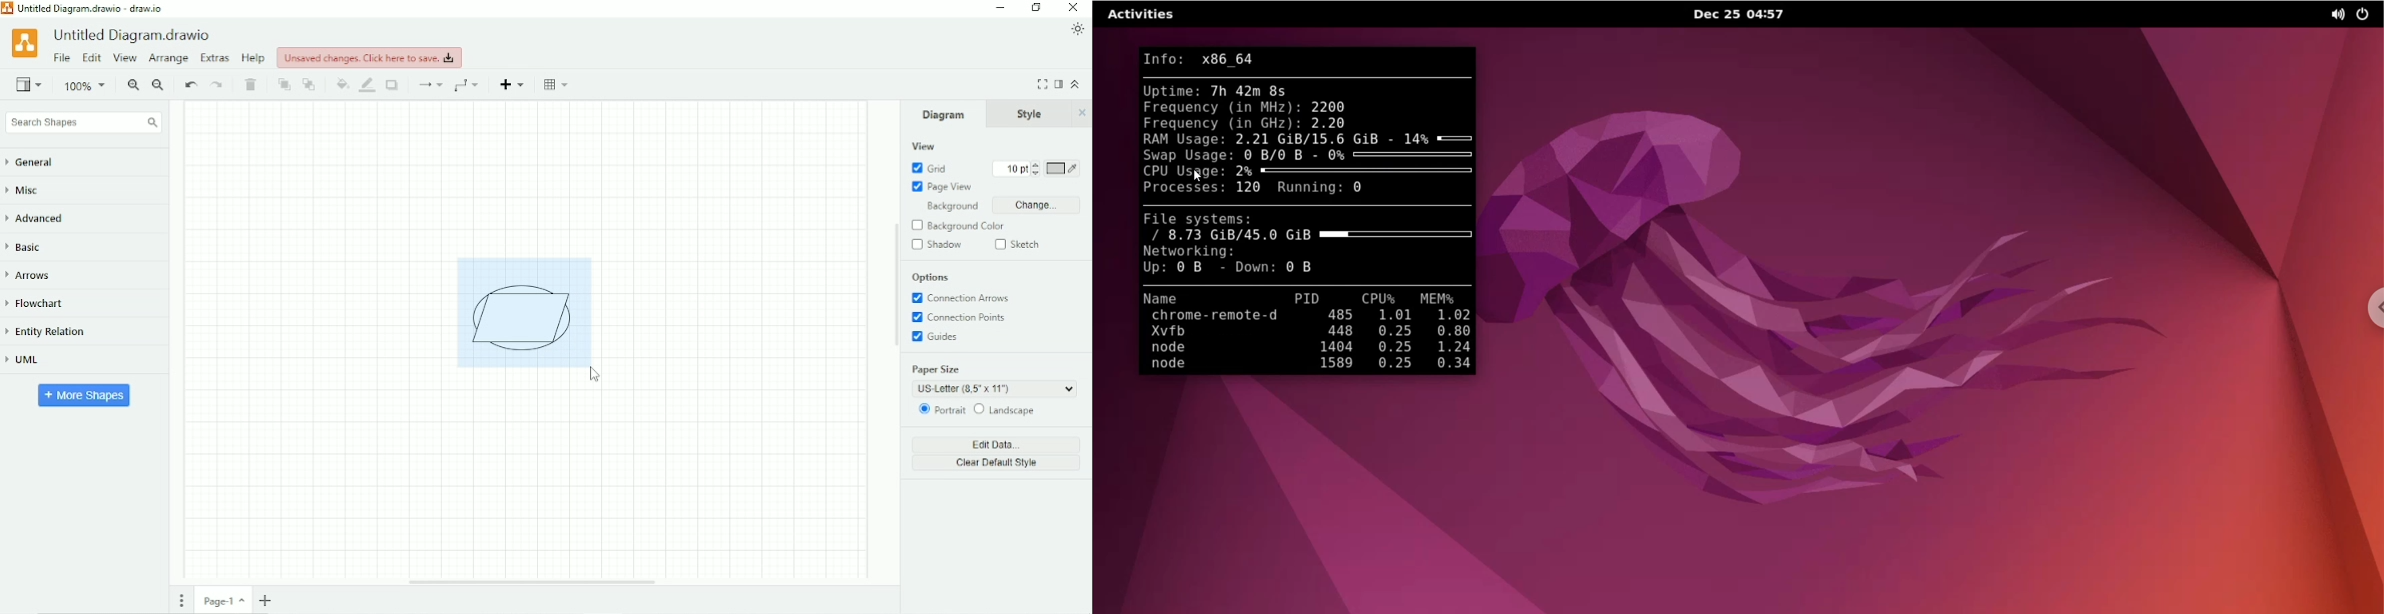 This screenshot has width=2408, height=616. I want to click on Entity relation, so click(55, 332).